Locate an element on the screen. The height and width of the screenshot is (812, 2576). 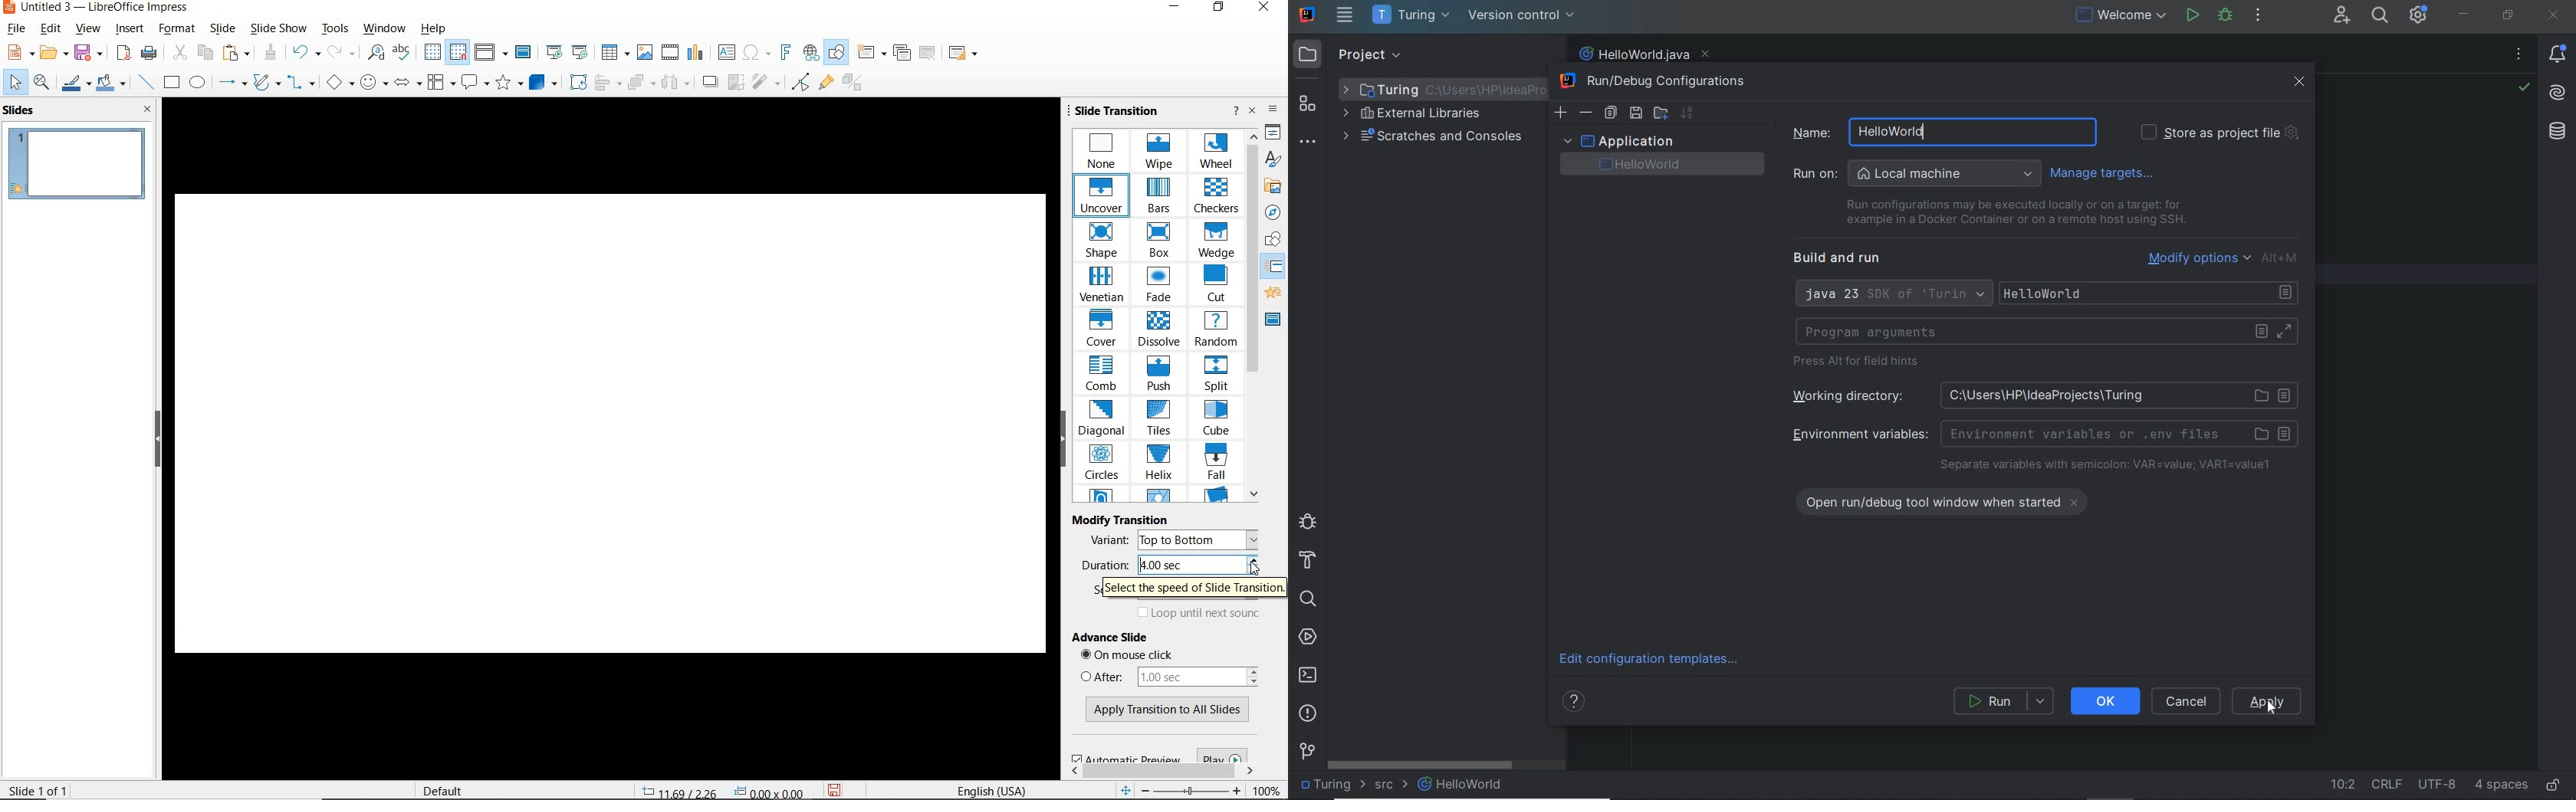
SHAPES is located at coordinates (1274, 241).